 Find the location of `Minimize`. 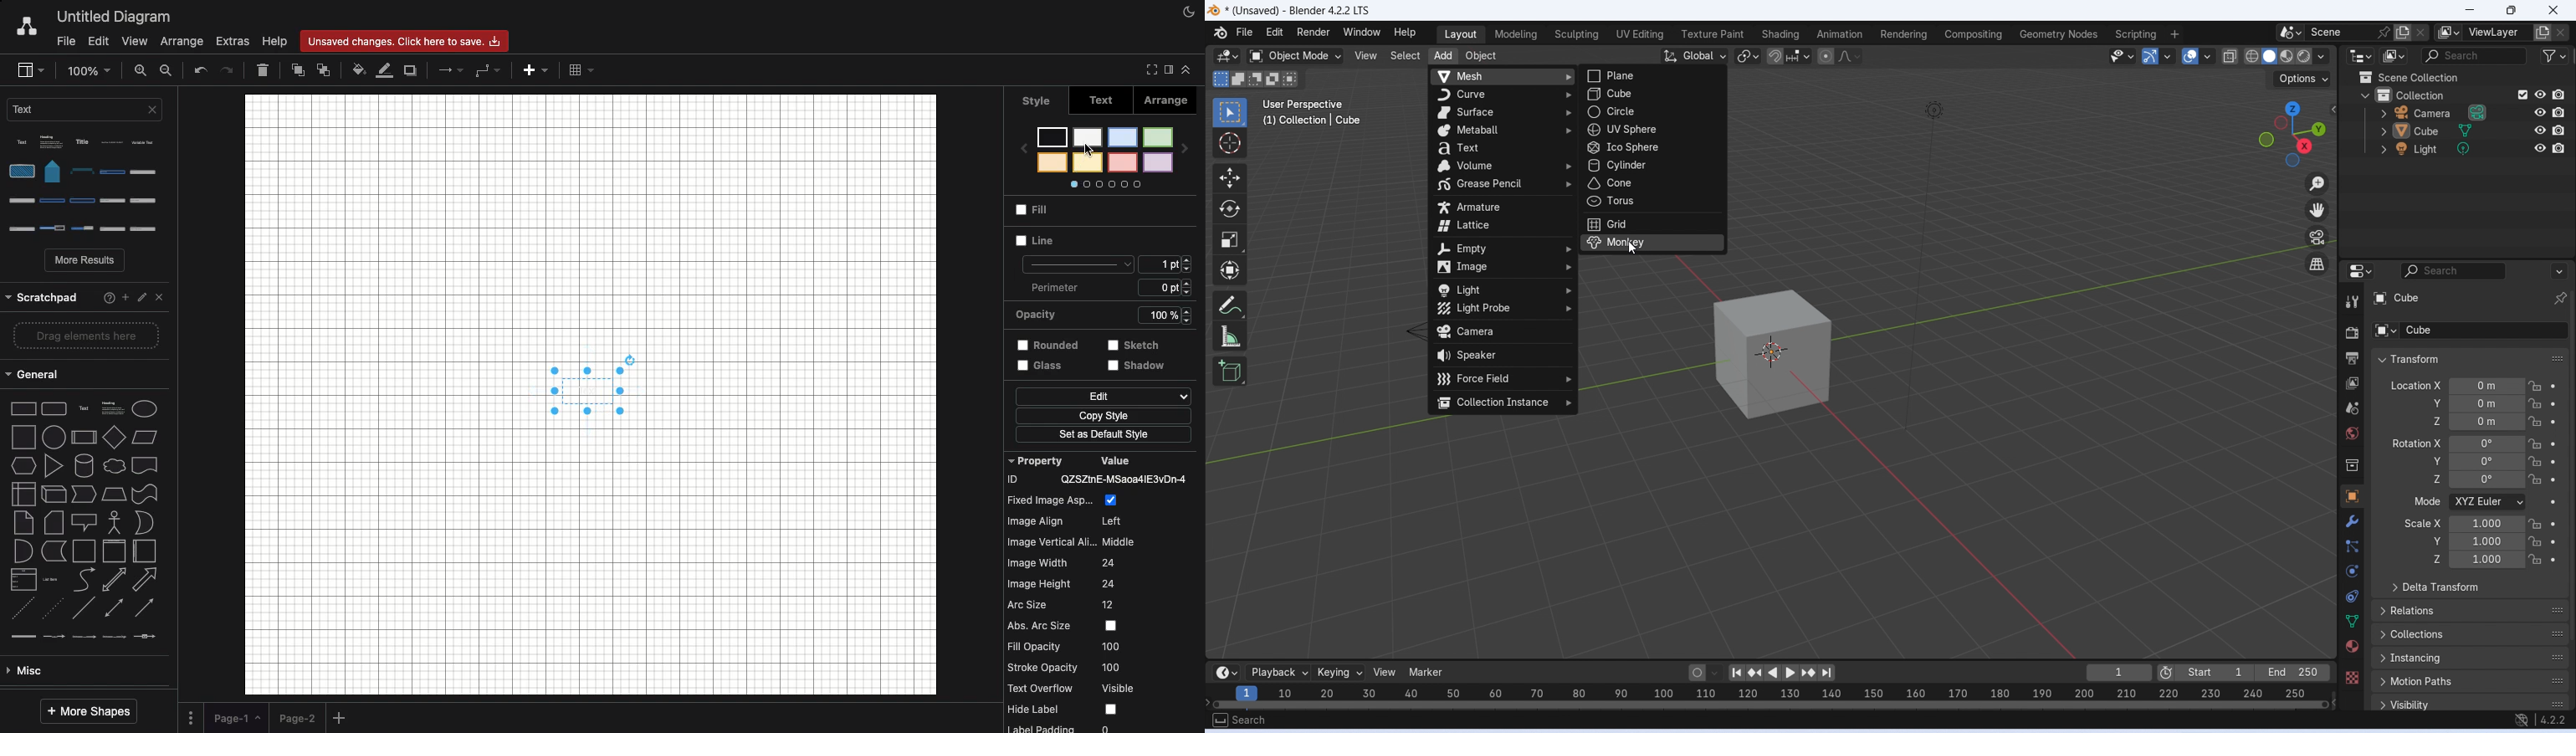

Minimize is located at coordinates (2468, 11).